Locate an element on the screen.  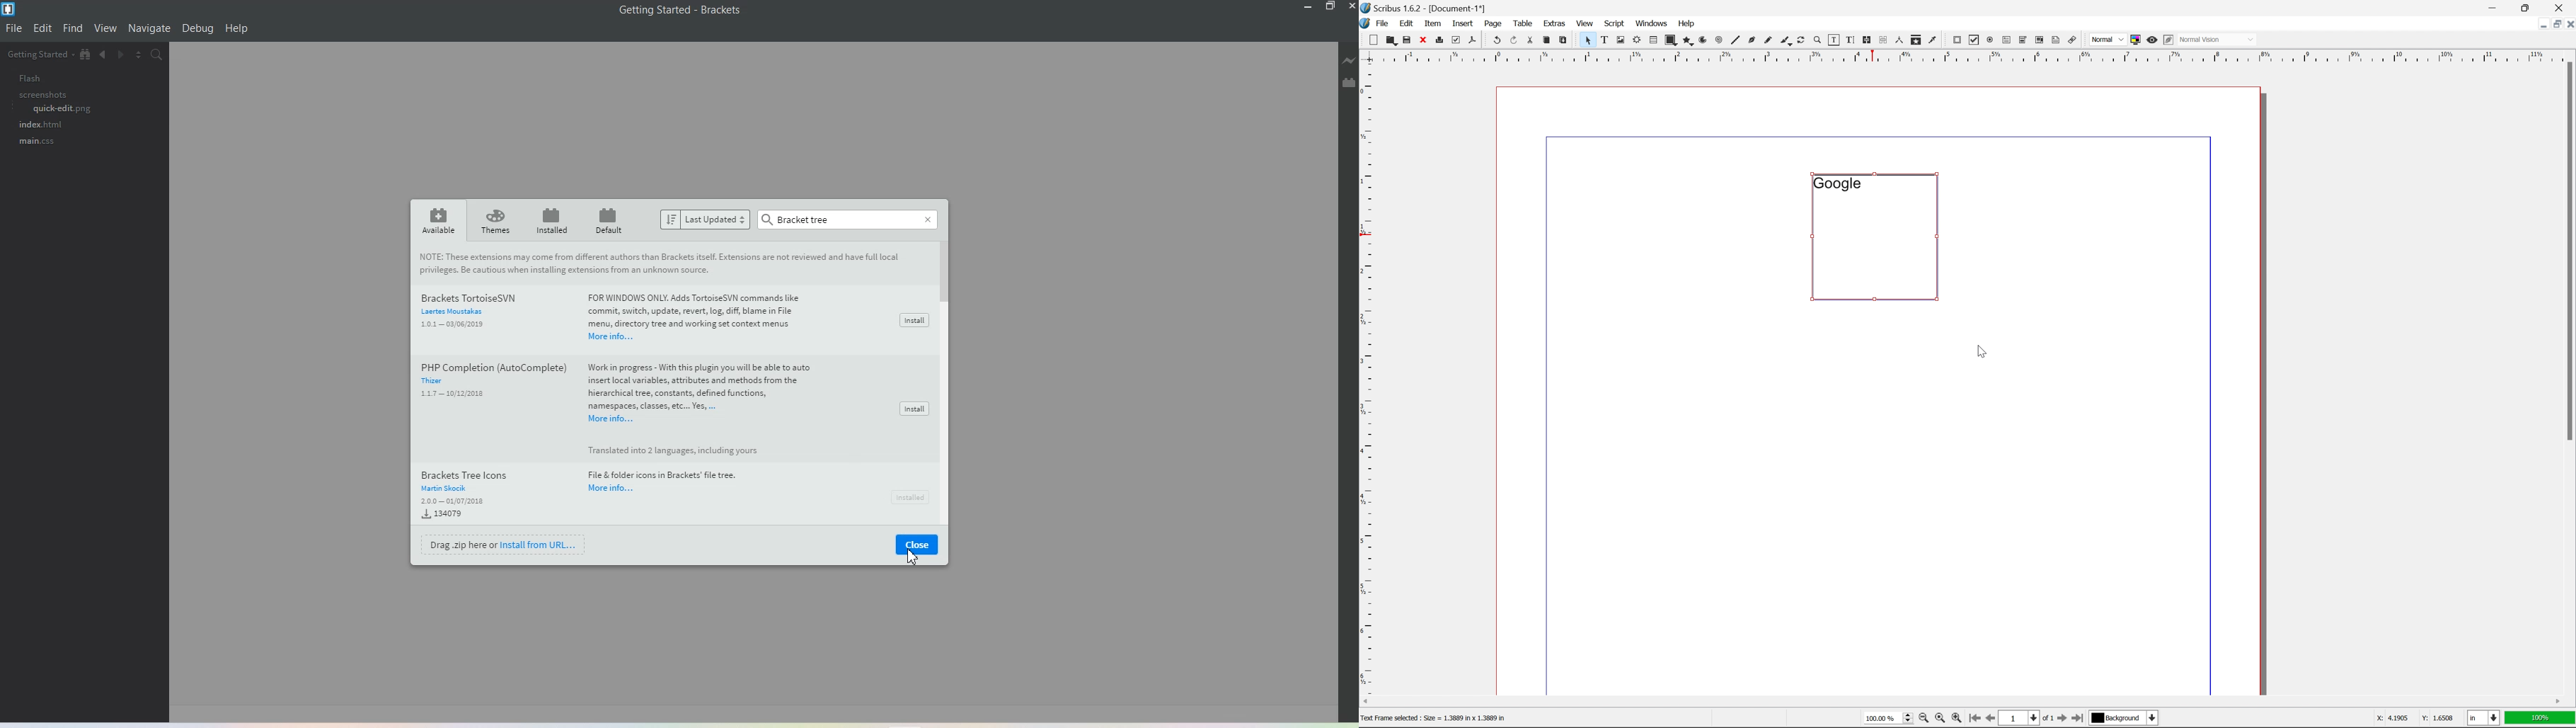
select current layer is located at coordinates (2122, 718).